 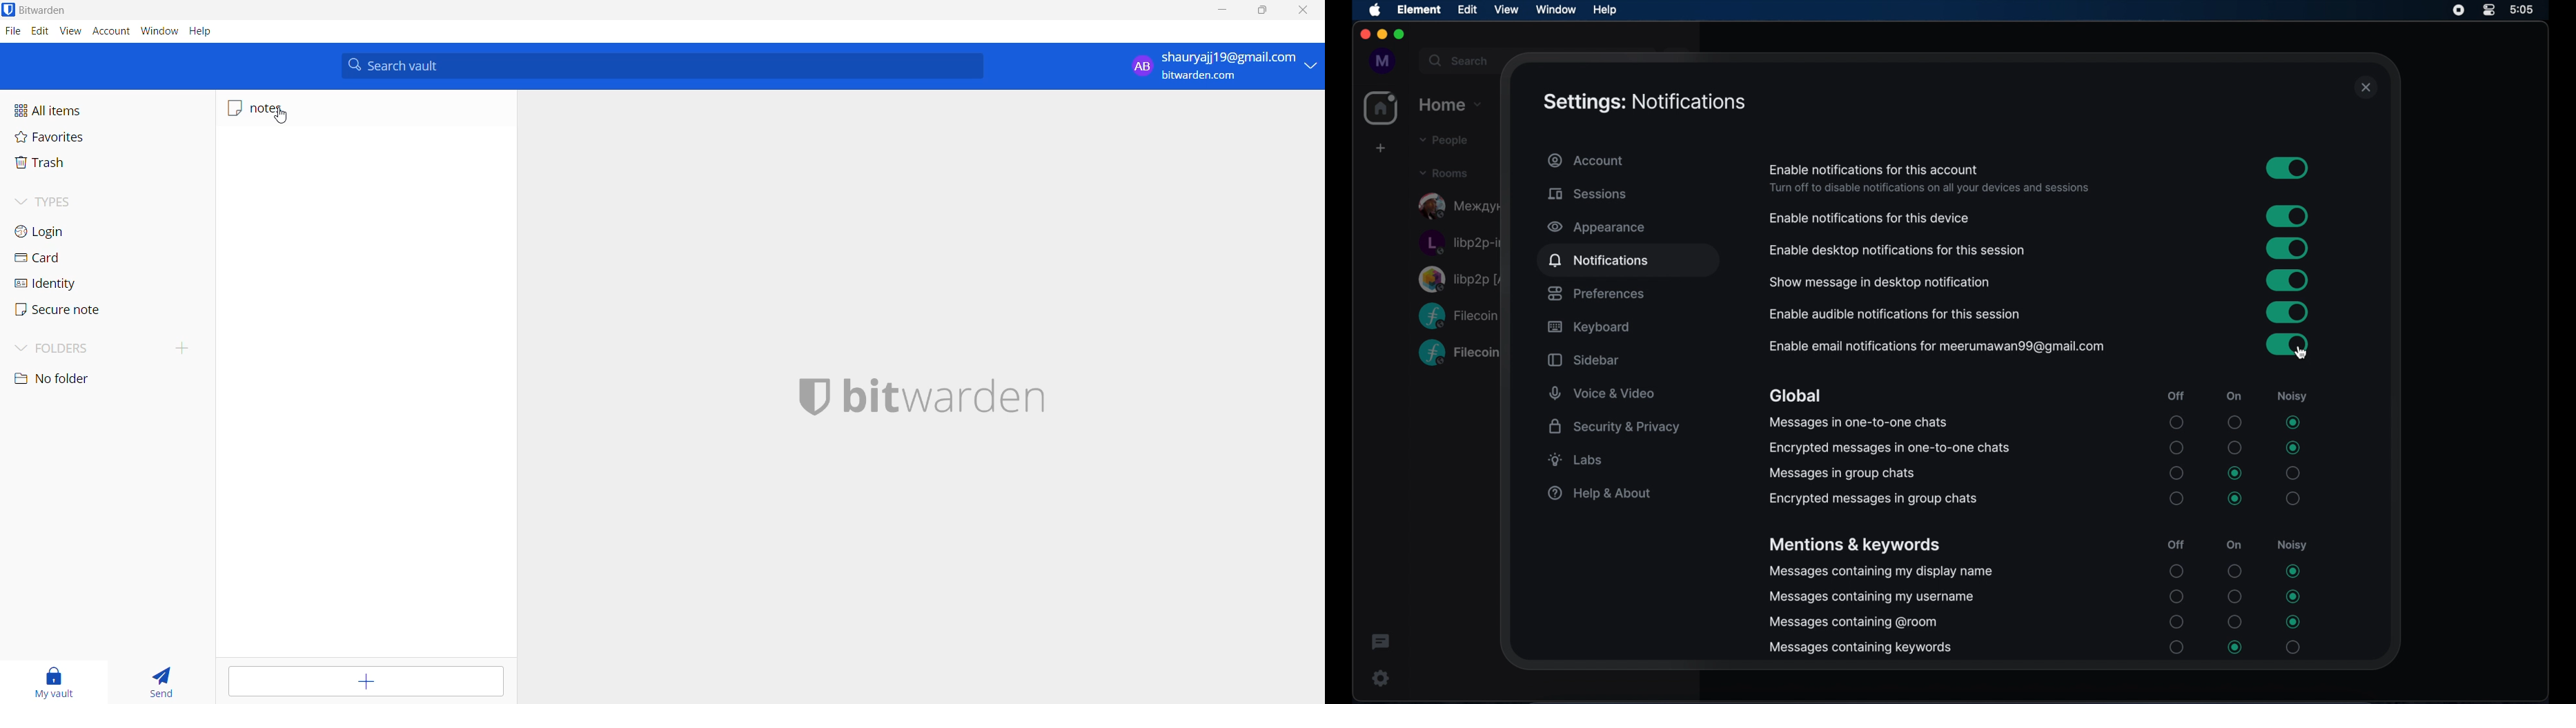 I want to click on messages containing @room, so click(x=1853, y=623).